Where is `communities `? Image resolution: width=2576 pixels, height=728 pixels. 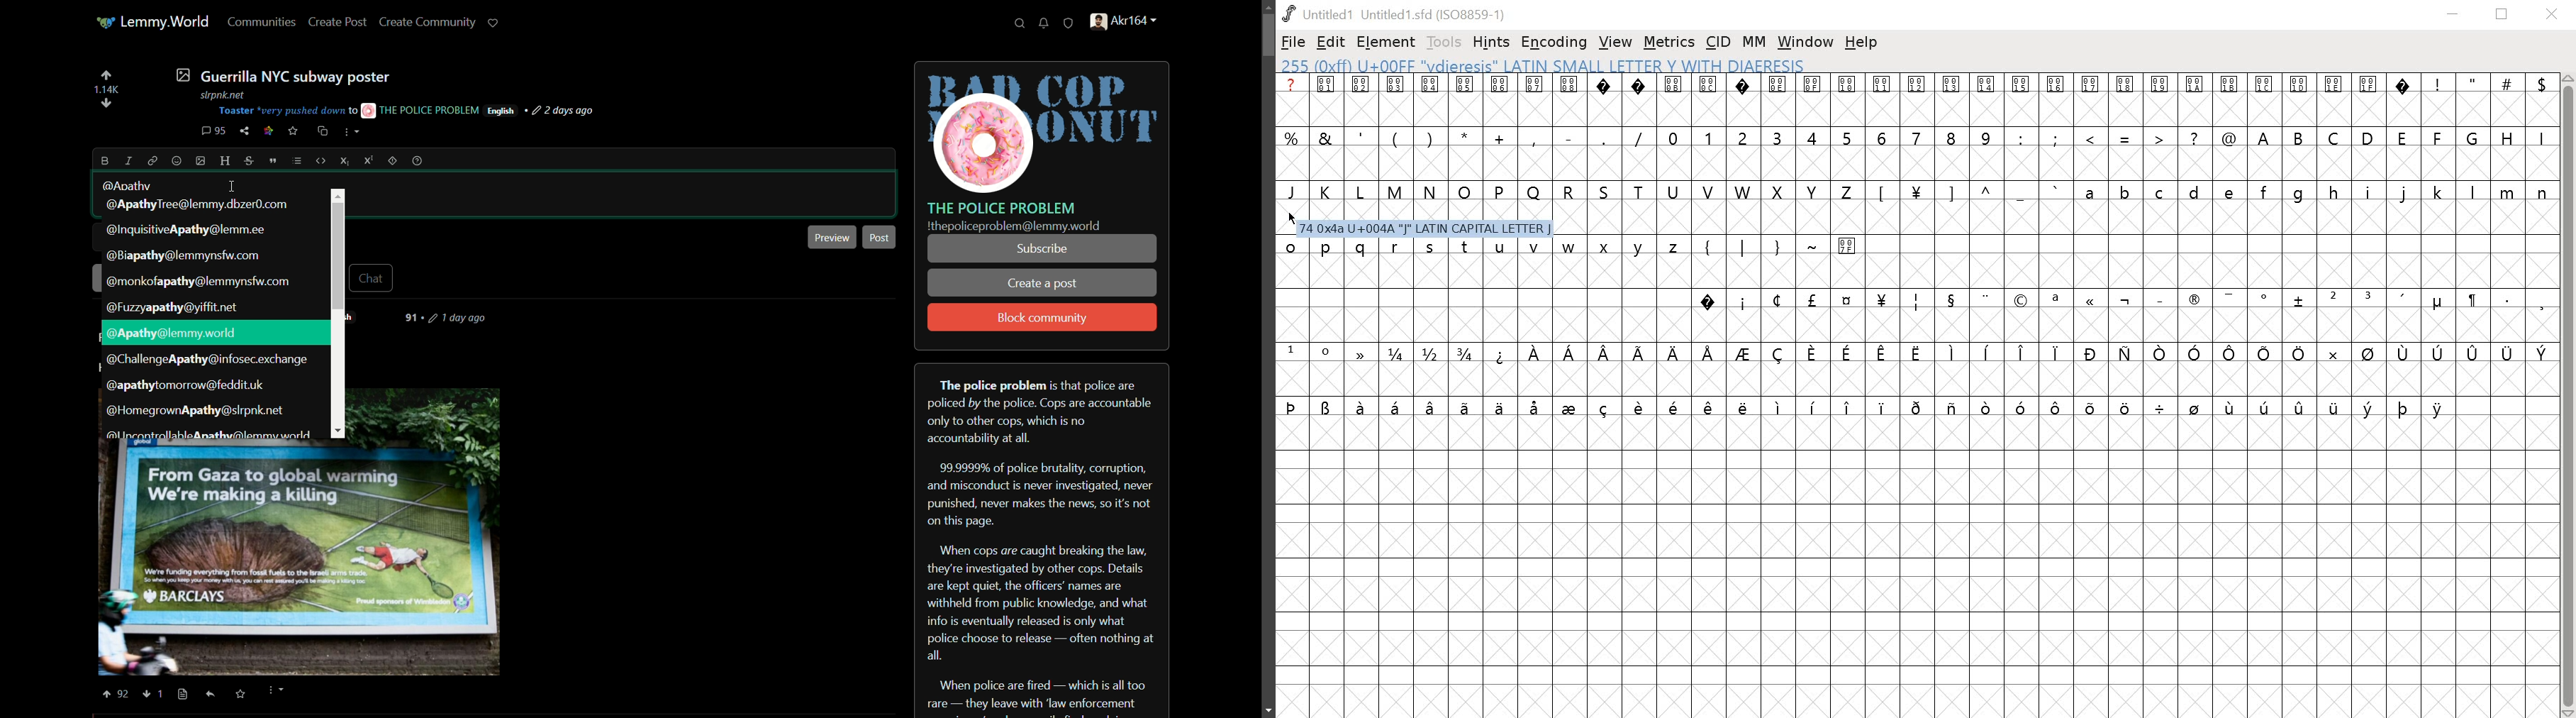
communities  is located at coordinates (263, 21).